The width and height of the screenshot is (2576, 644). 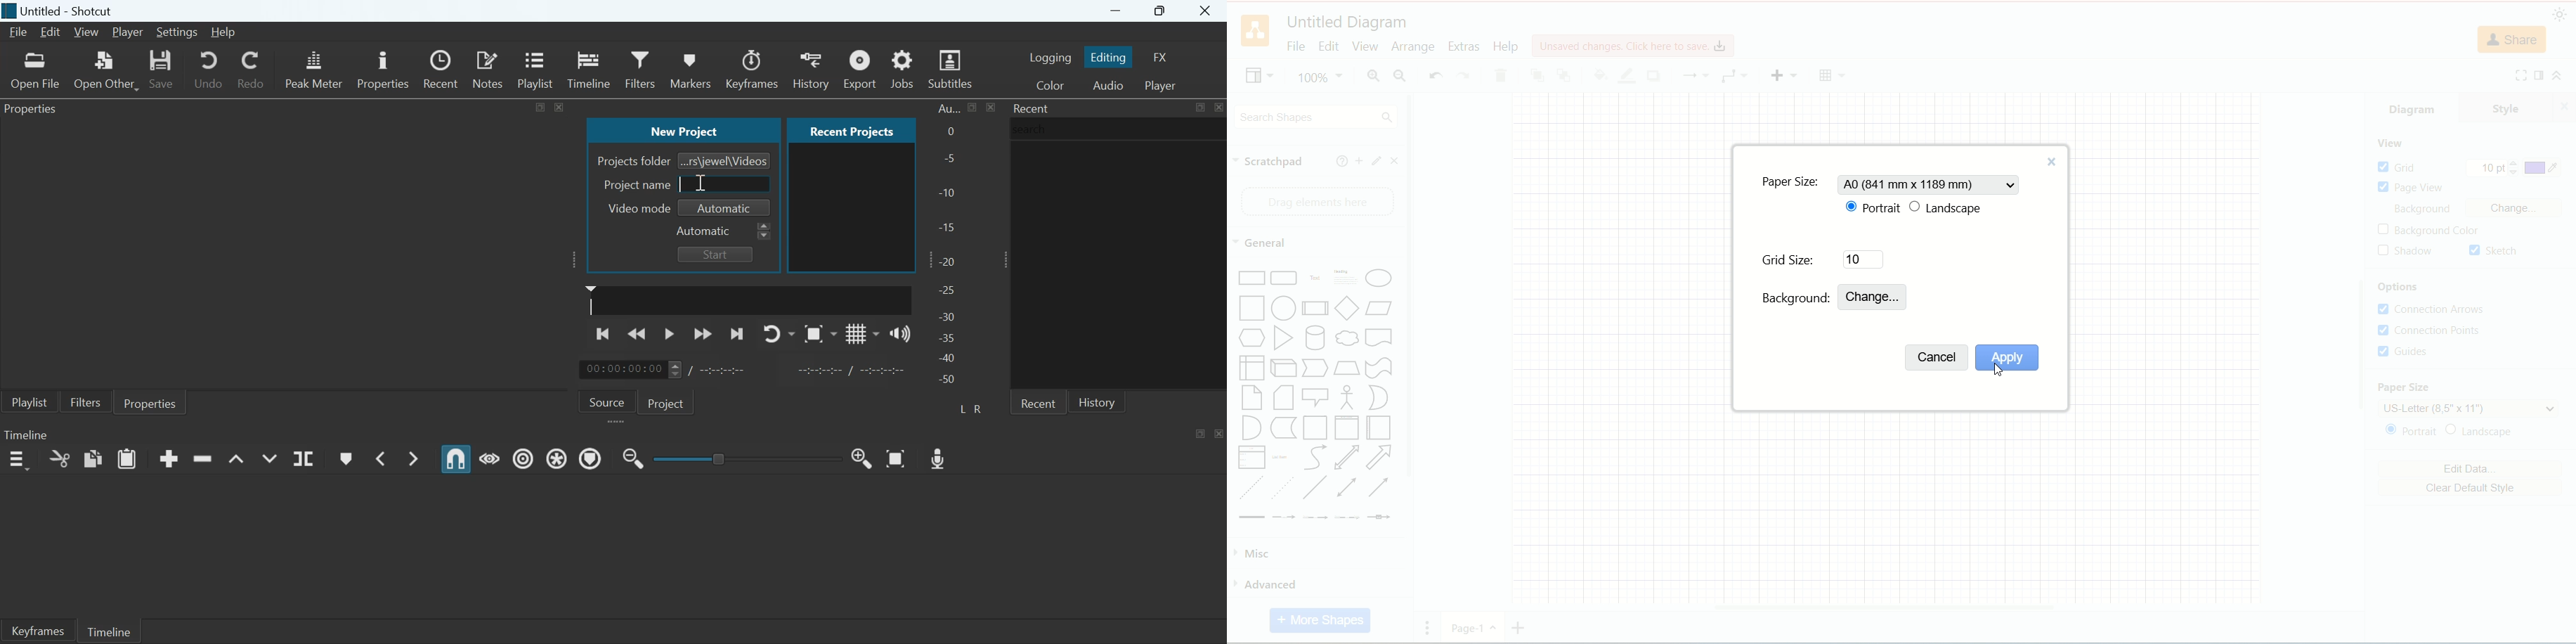 I want to click on Table, so click(x=1833, y=75).